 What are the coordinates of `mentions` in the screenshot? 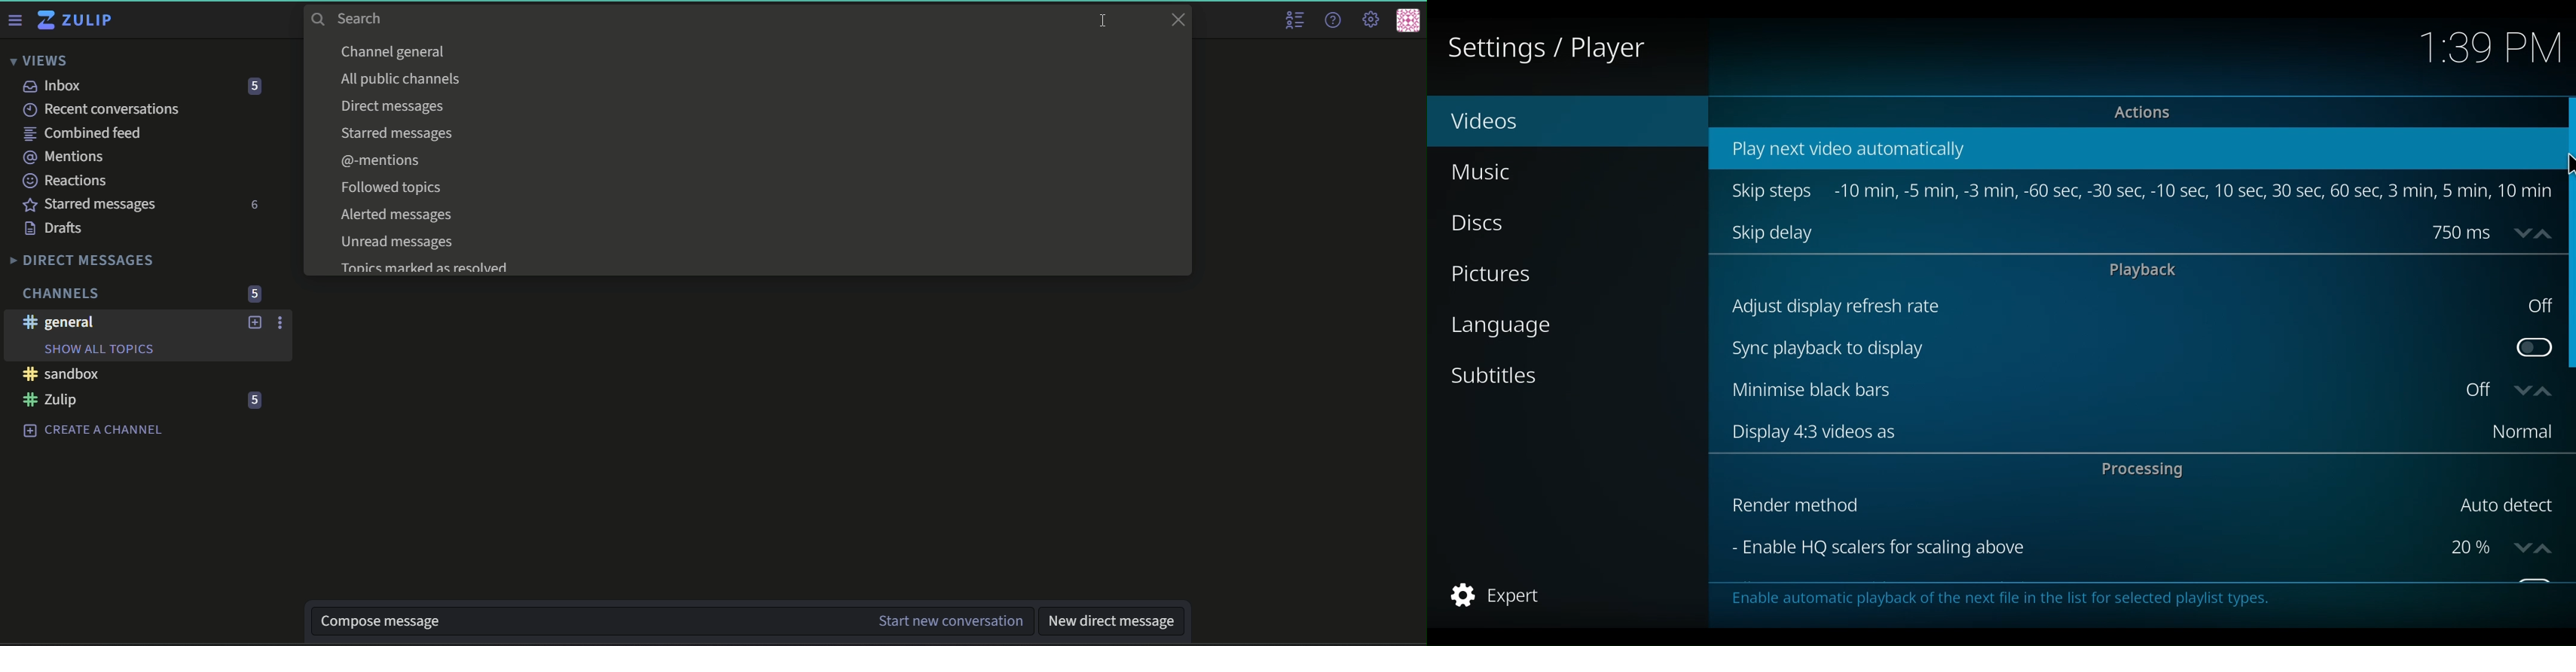 It's located at (65, 157).